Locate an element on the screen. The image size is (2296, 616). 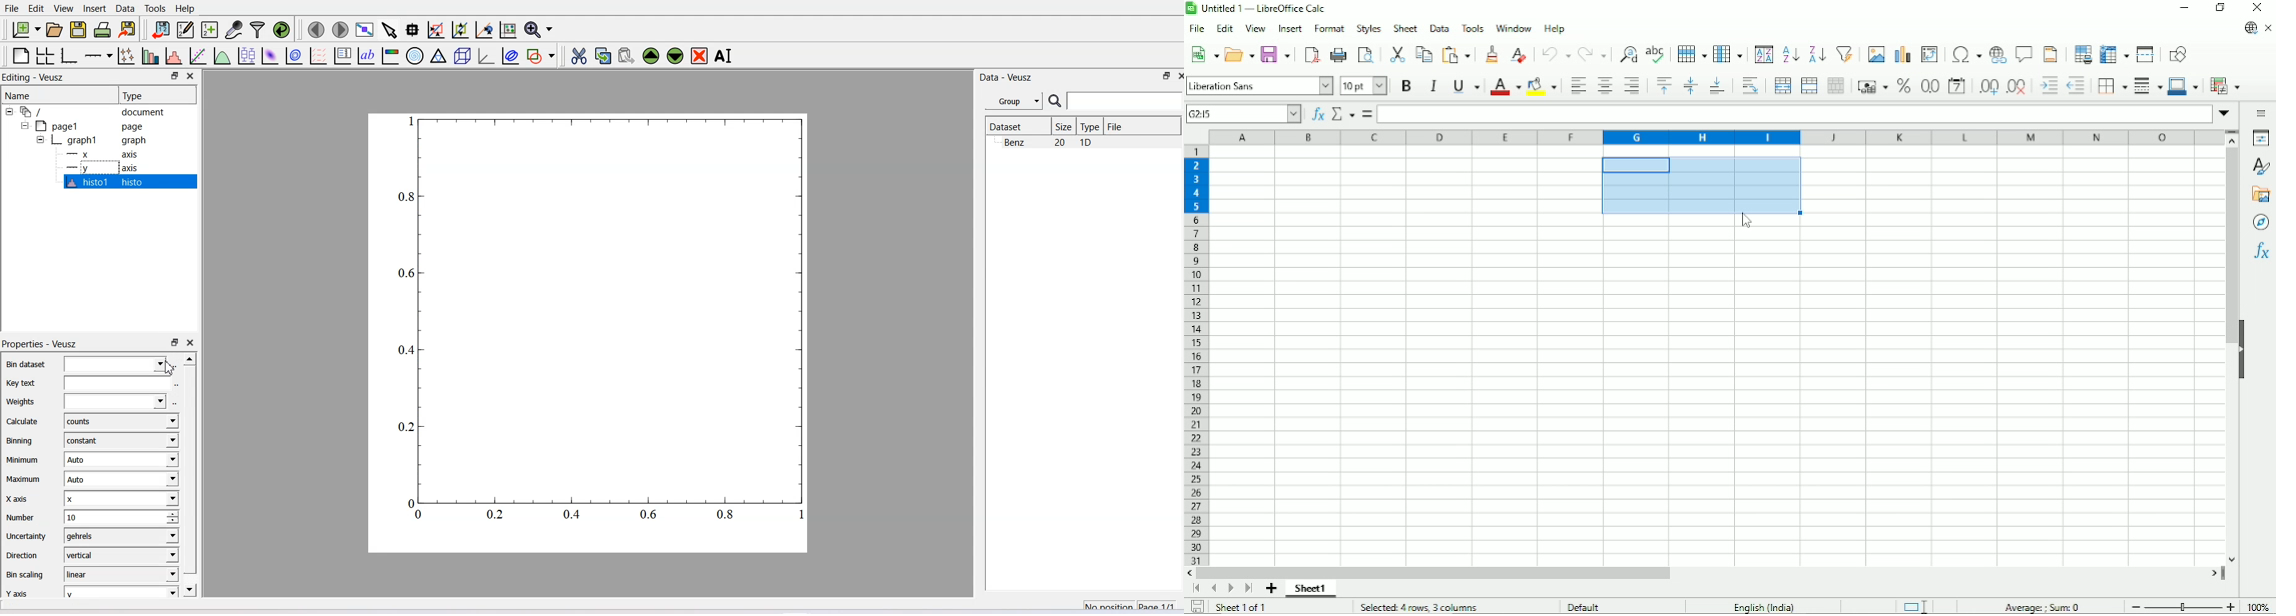
Zoom out/in is located at coordinates (2184, 606).